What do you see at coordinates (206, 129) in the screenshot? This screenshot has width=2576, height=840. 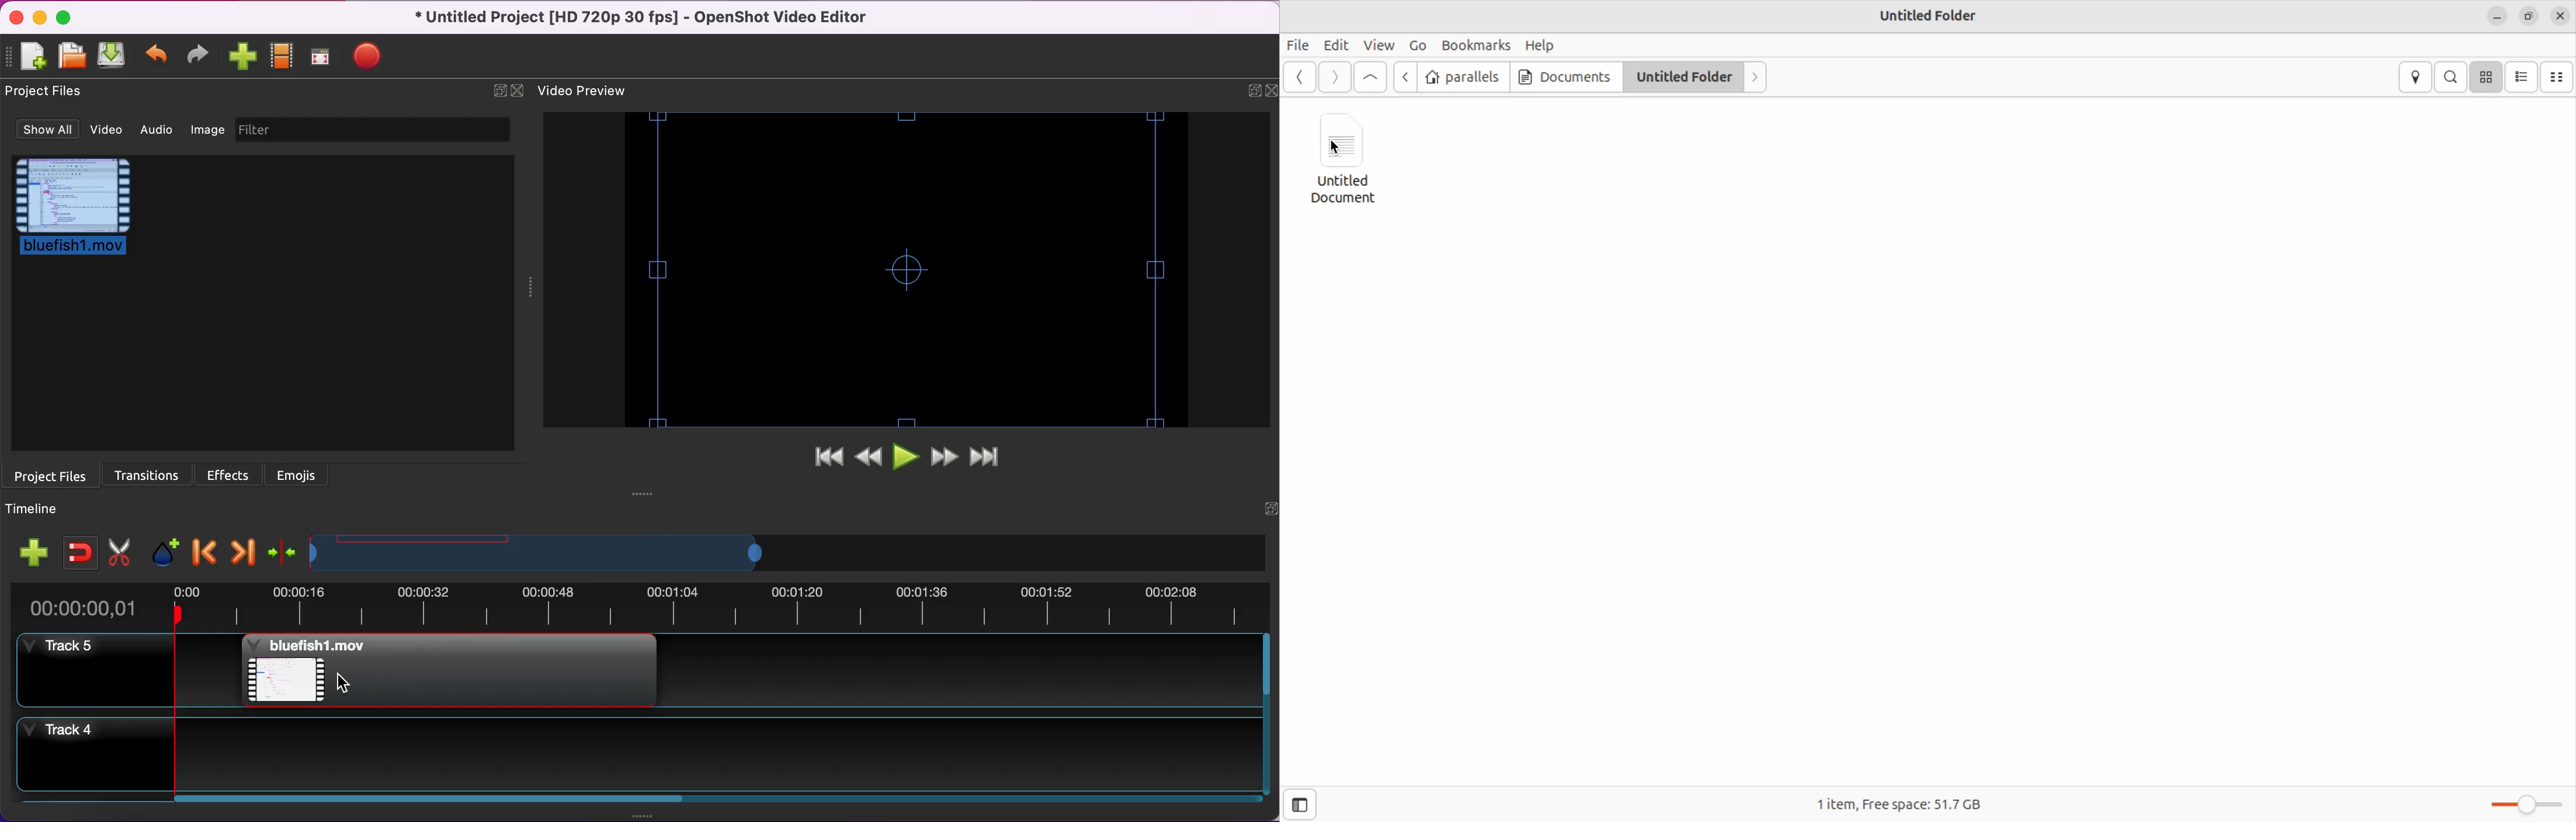 I see `image` at bounding box center [206, 129].